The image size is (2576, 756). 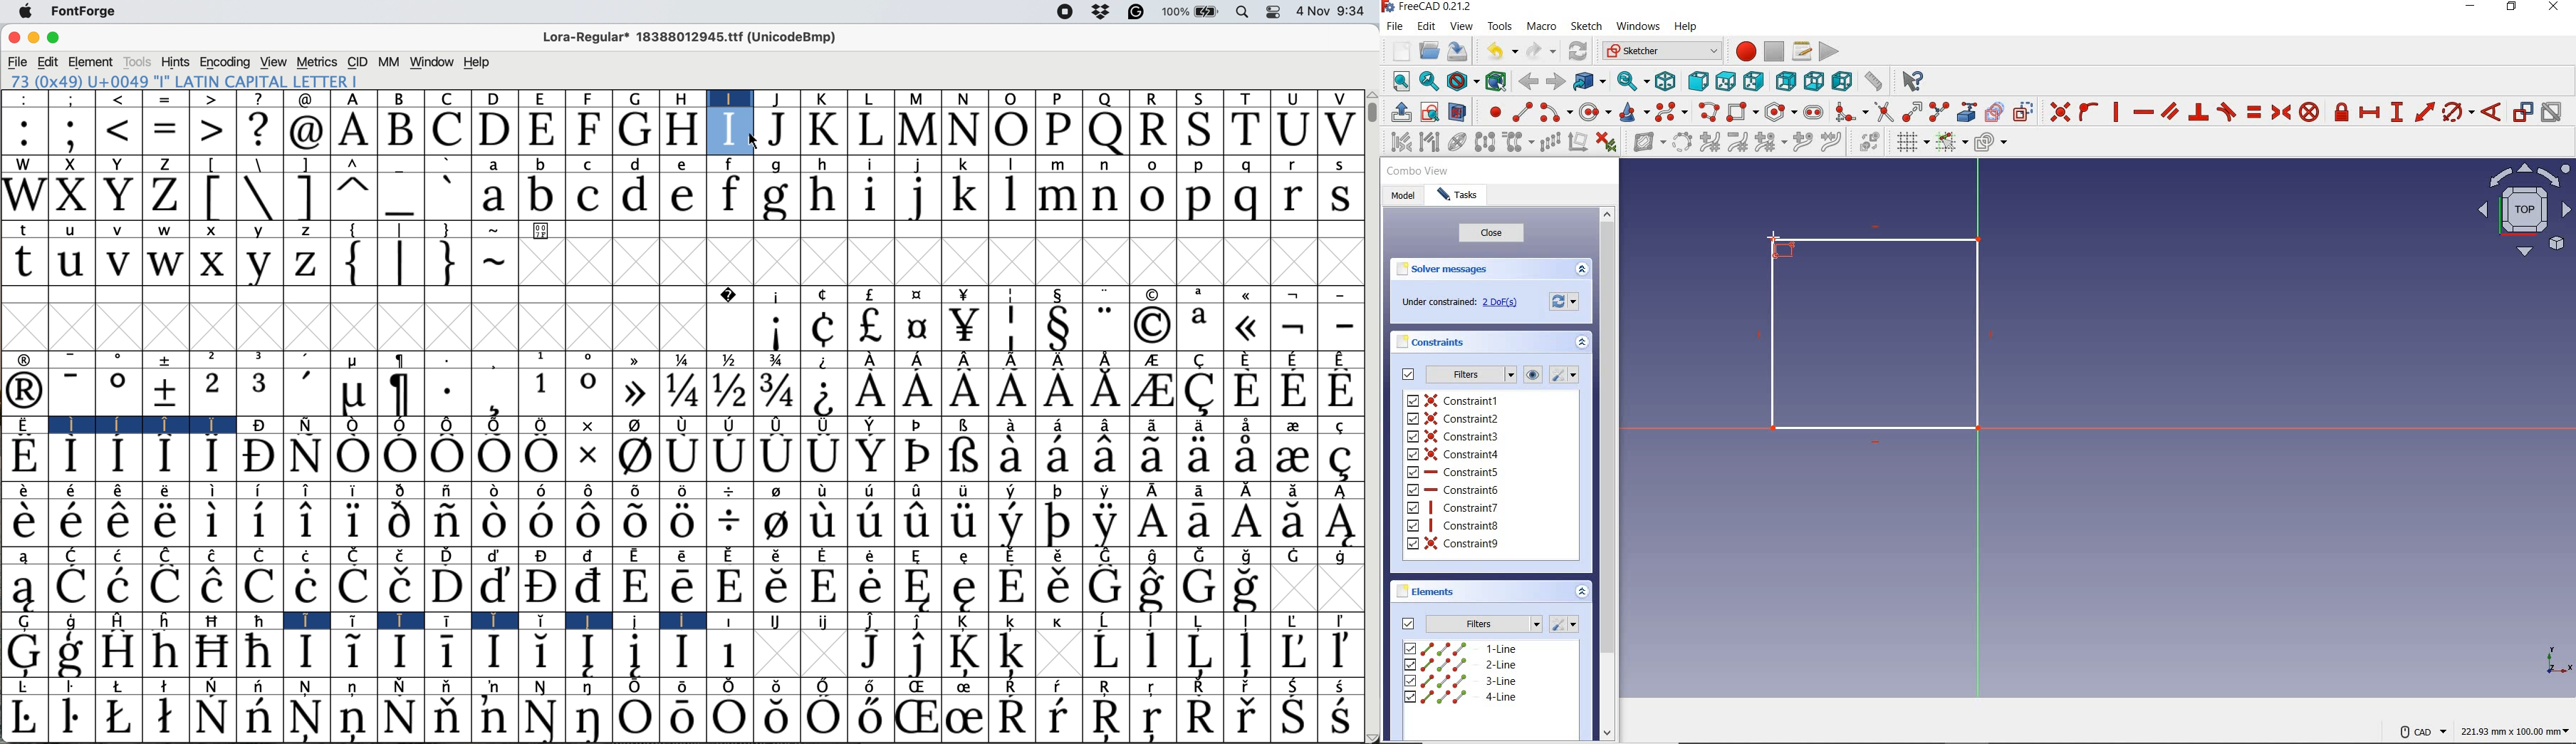 I want to click on Symbol, so click(x=352, y=587).